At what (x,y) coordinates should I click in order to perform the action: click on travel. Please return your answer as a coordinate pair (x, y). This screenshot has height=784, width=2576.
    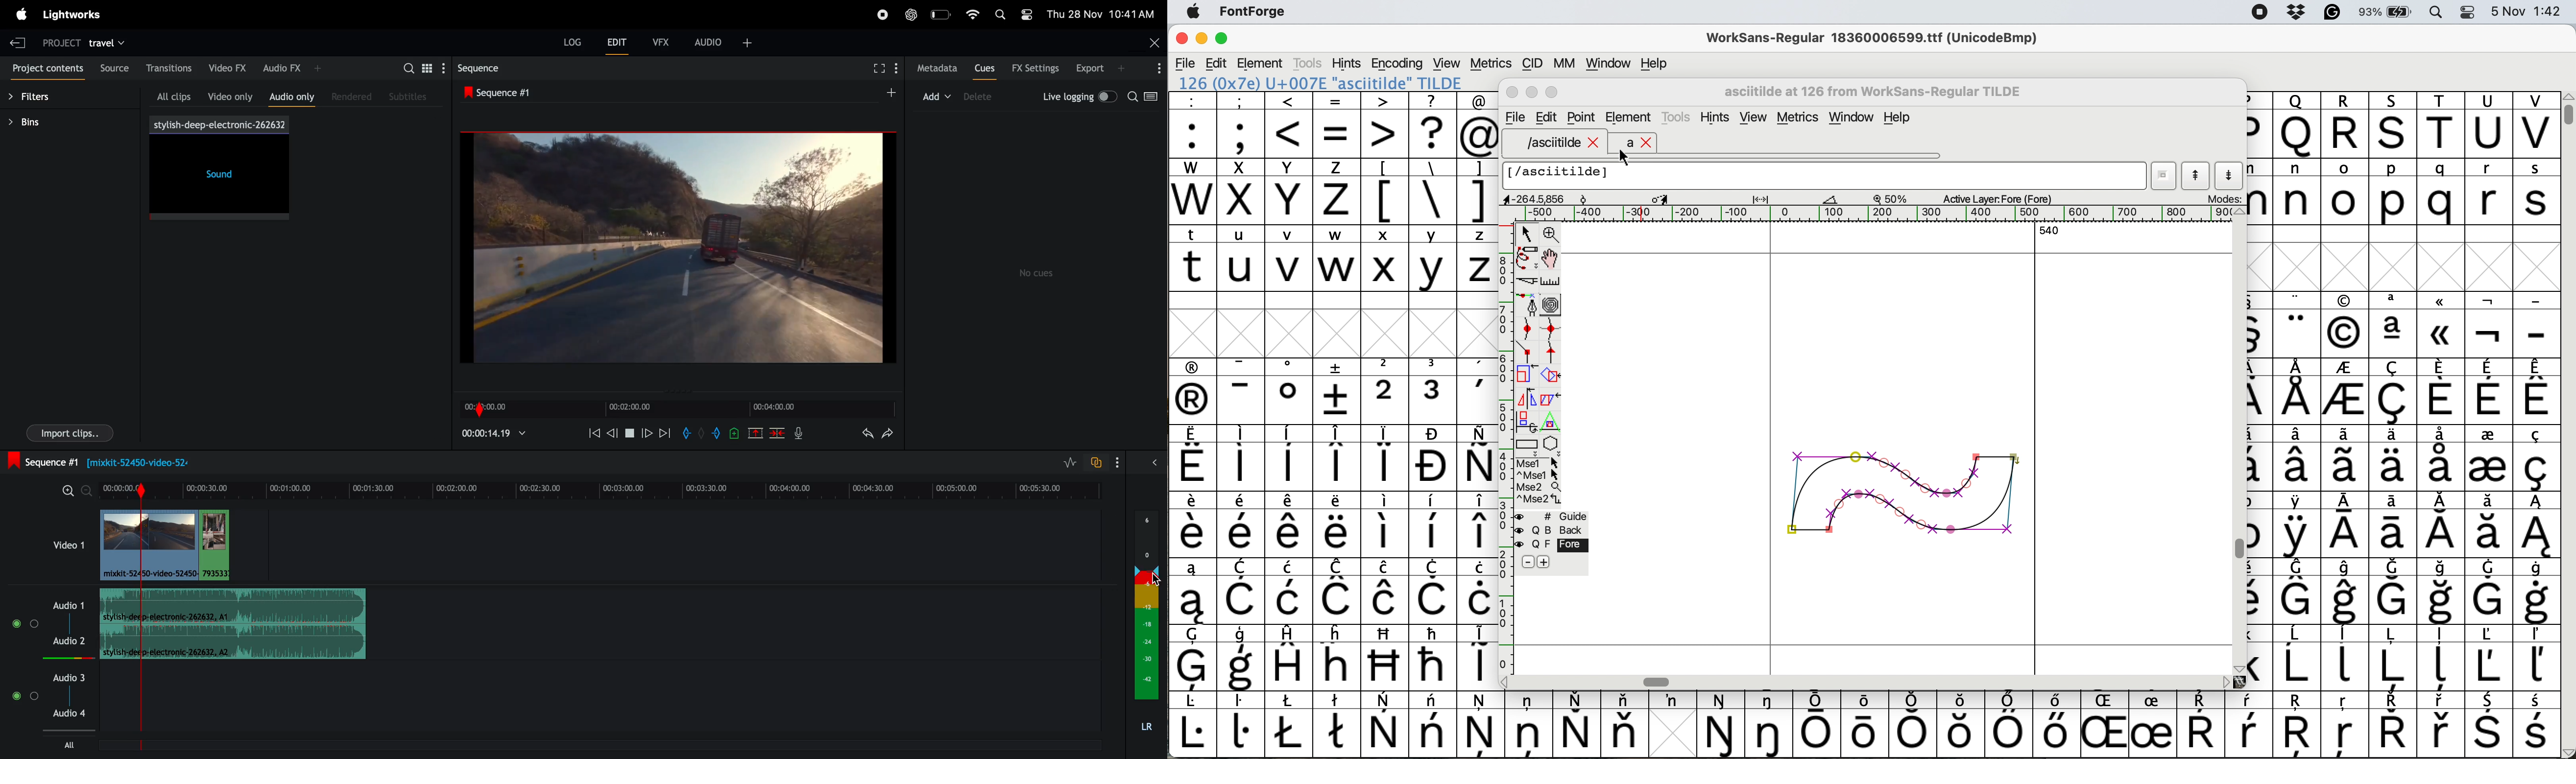
    Looking at the image, I should click on (107, 45).